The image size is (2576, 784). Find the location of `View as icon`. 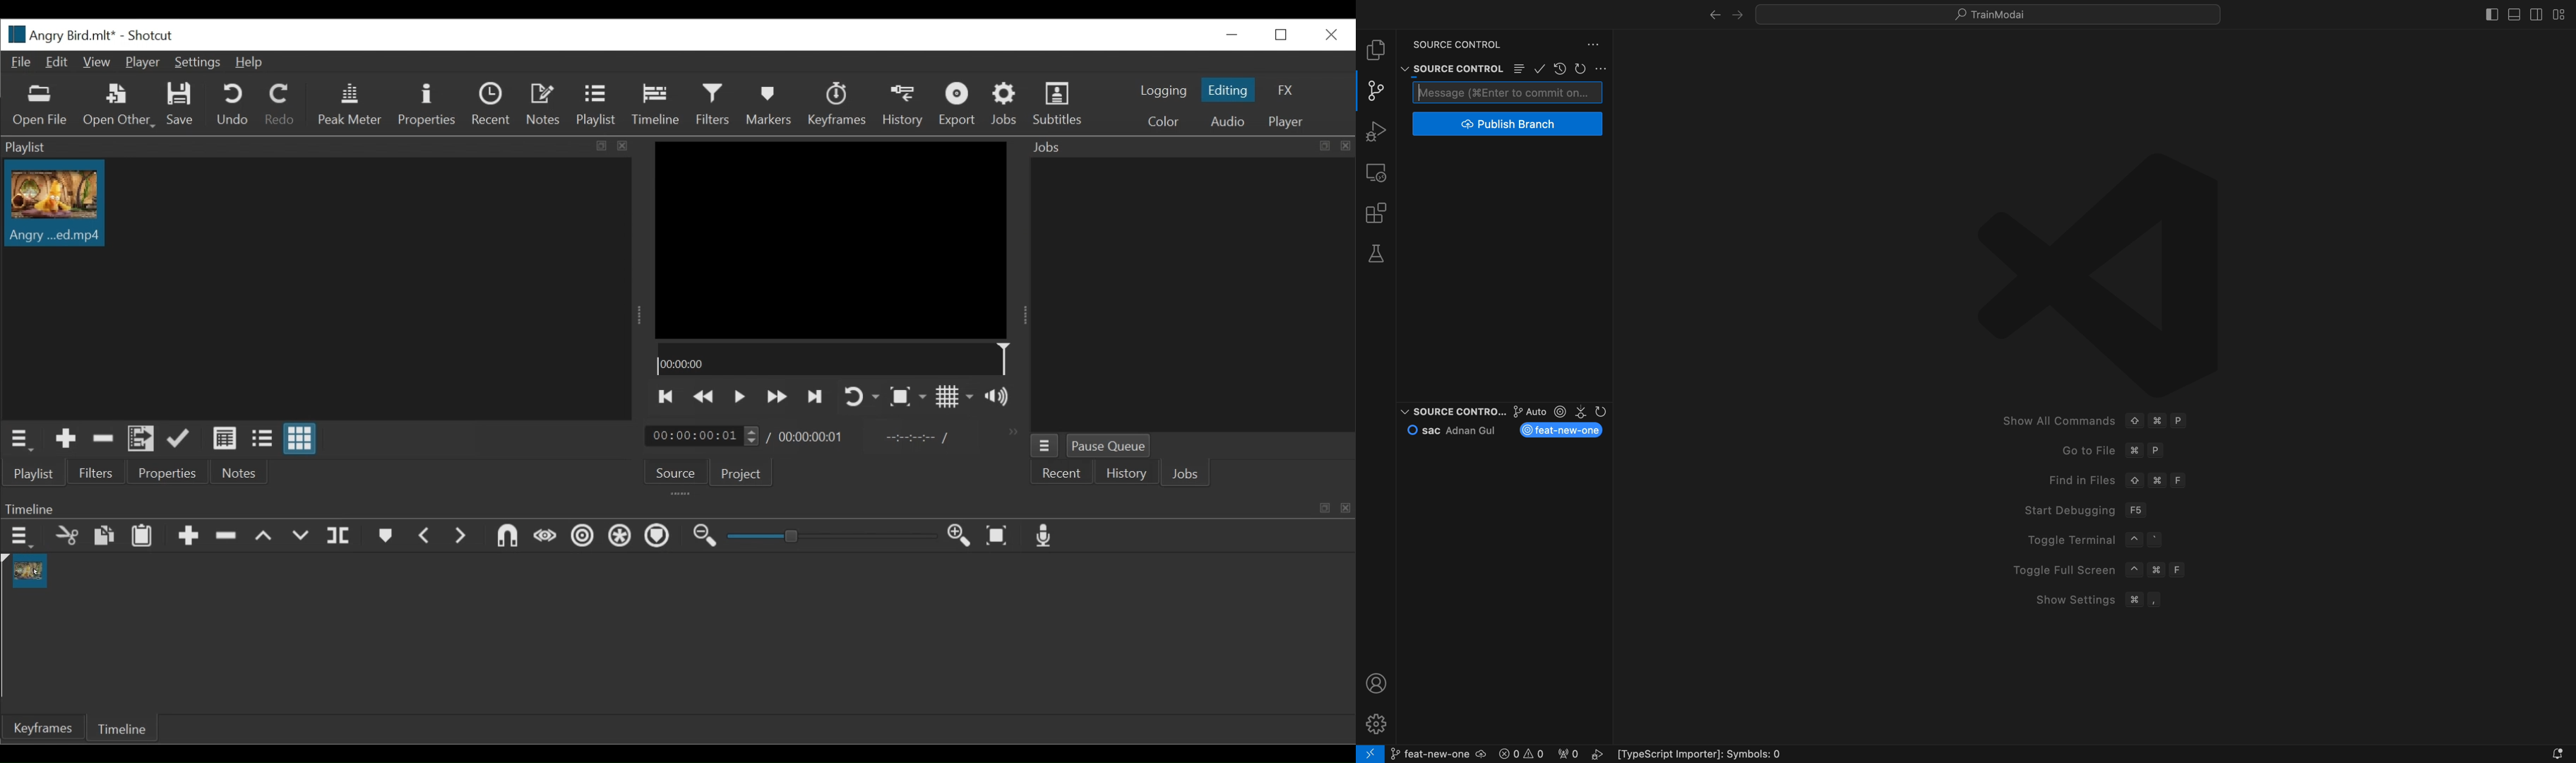

View as icon is located at coordinates (299, 439).